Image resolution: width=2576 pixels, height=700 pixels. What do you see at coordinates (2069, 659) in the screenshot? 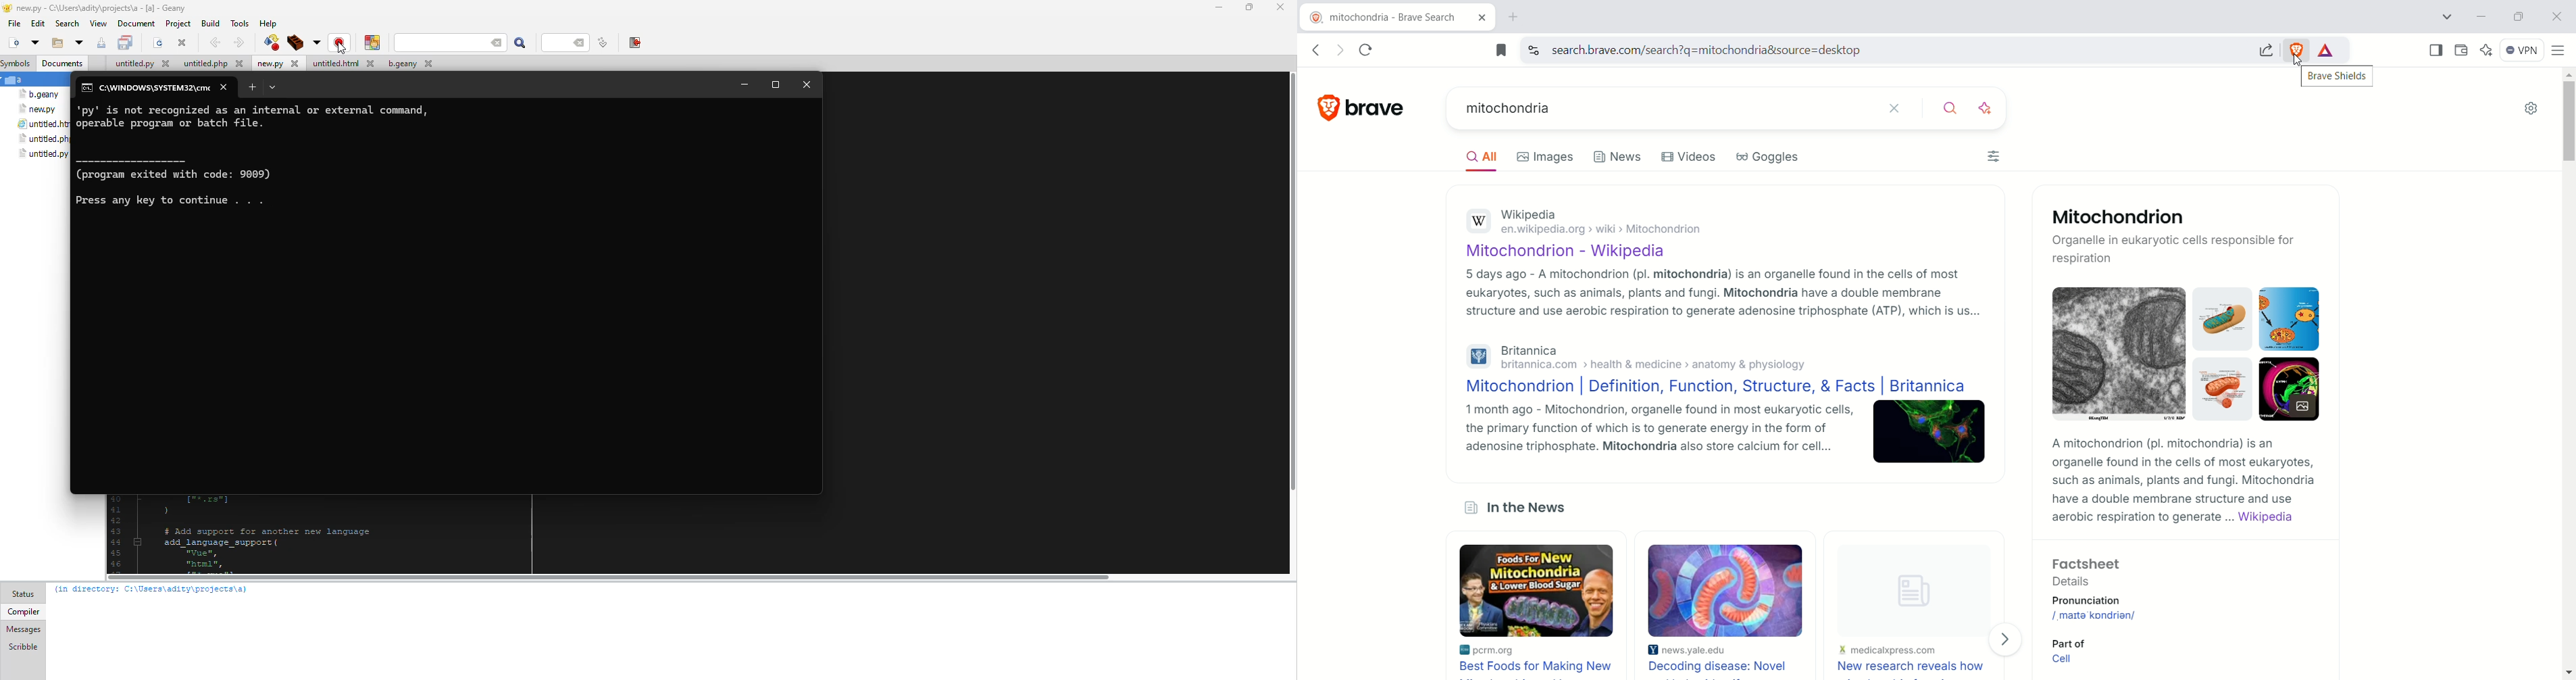
I see `Cell` at bounding box center [2069, 659].